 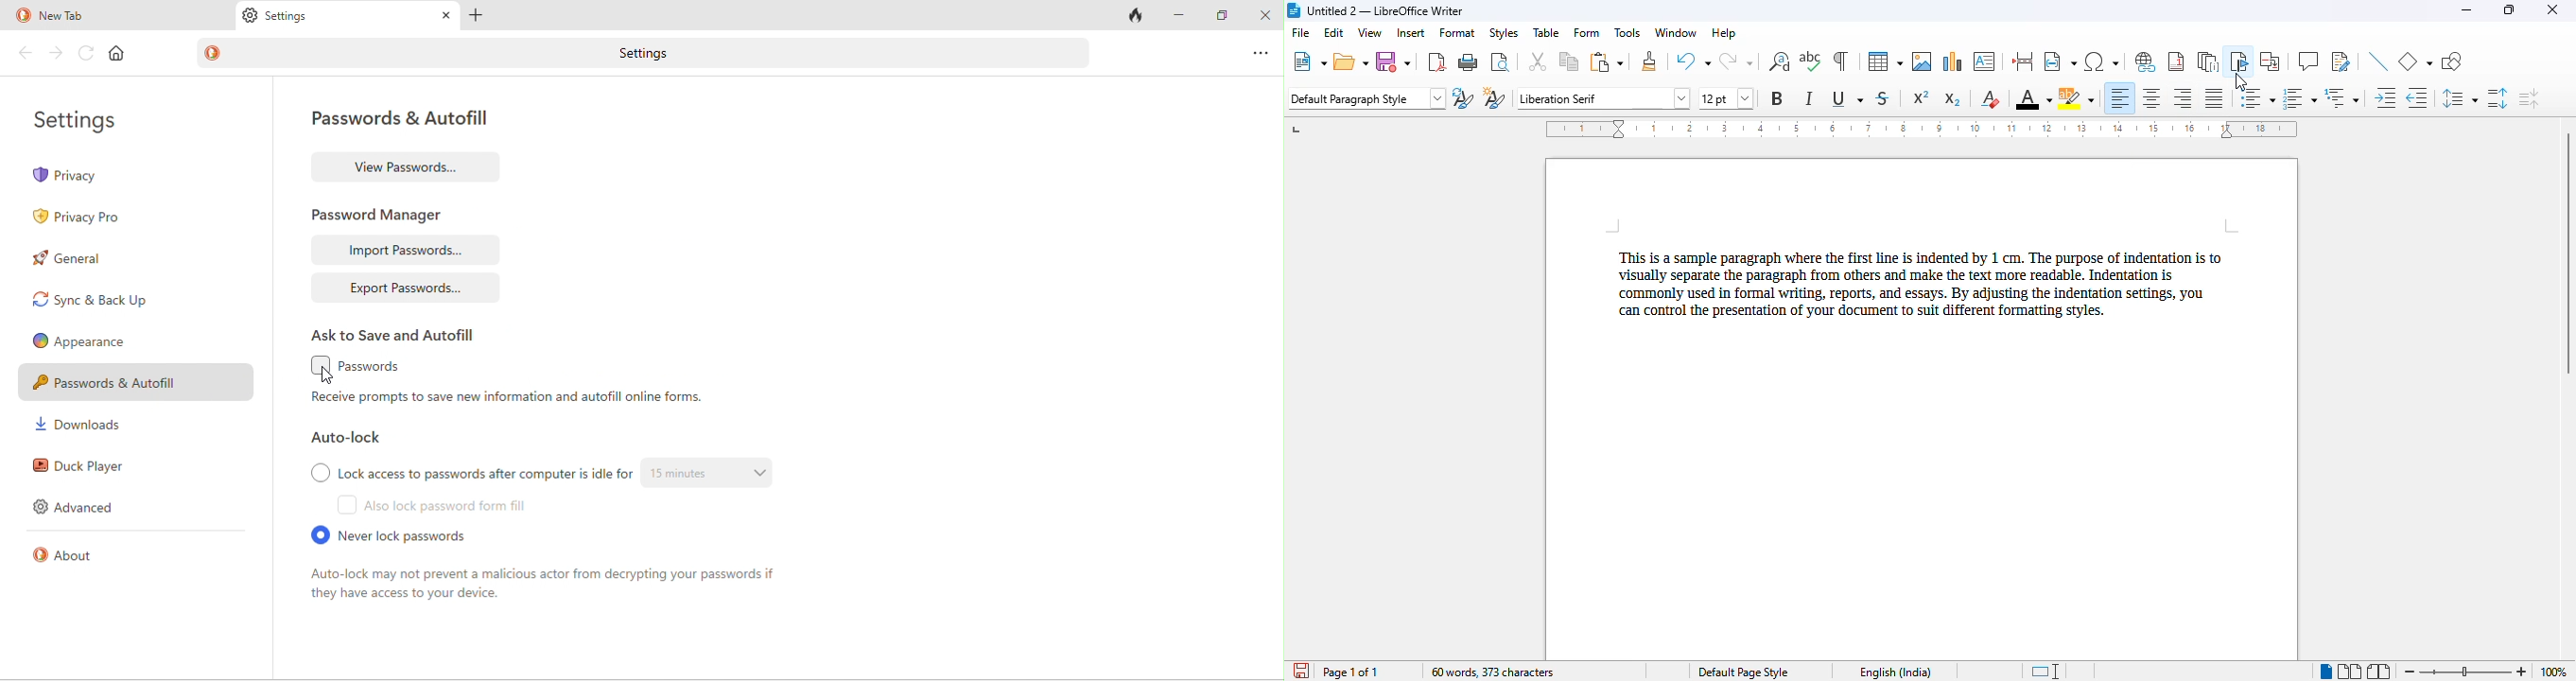 What do you see at coordinates (1777, 98) in the screenshot?
I see `bold` at bounding box center [1777, 98].